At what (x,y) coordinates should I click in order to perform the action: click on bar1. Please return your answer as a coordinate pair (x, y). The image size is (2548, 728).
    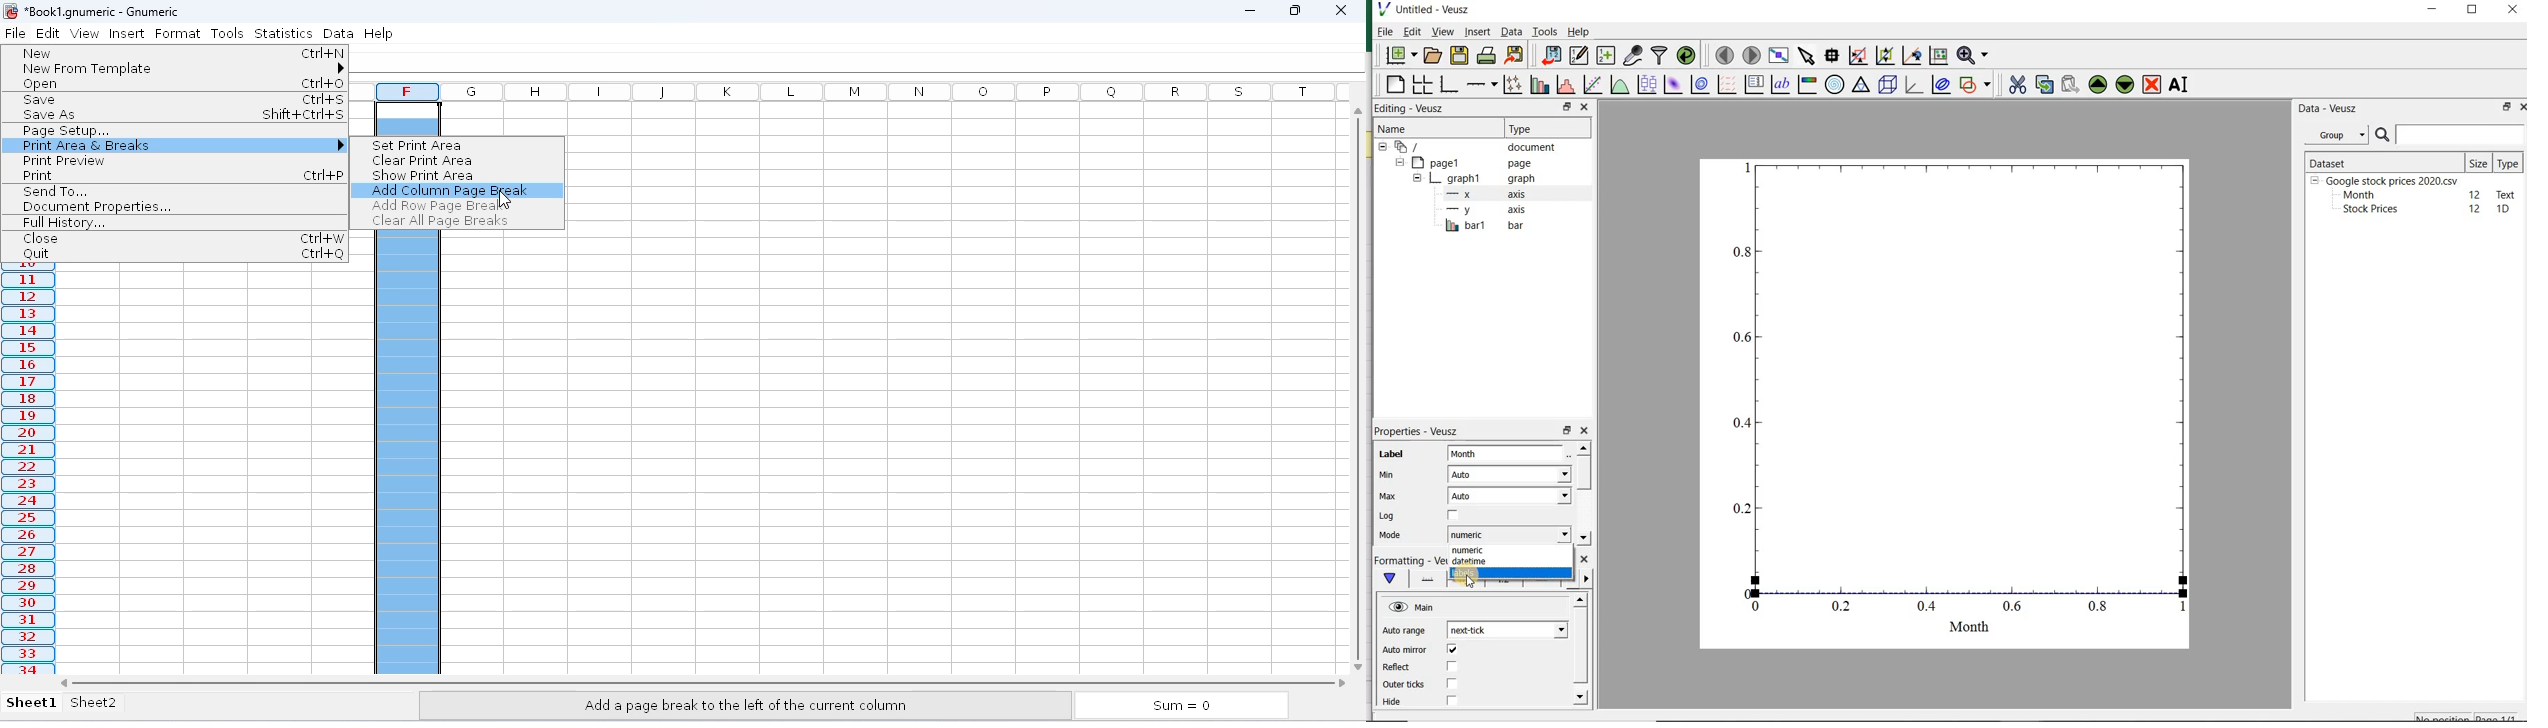
    Looking at the image, I should click on (1481, 226).